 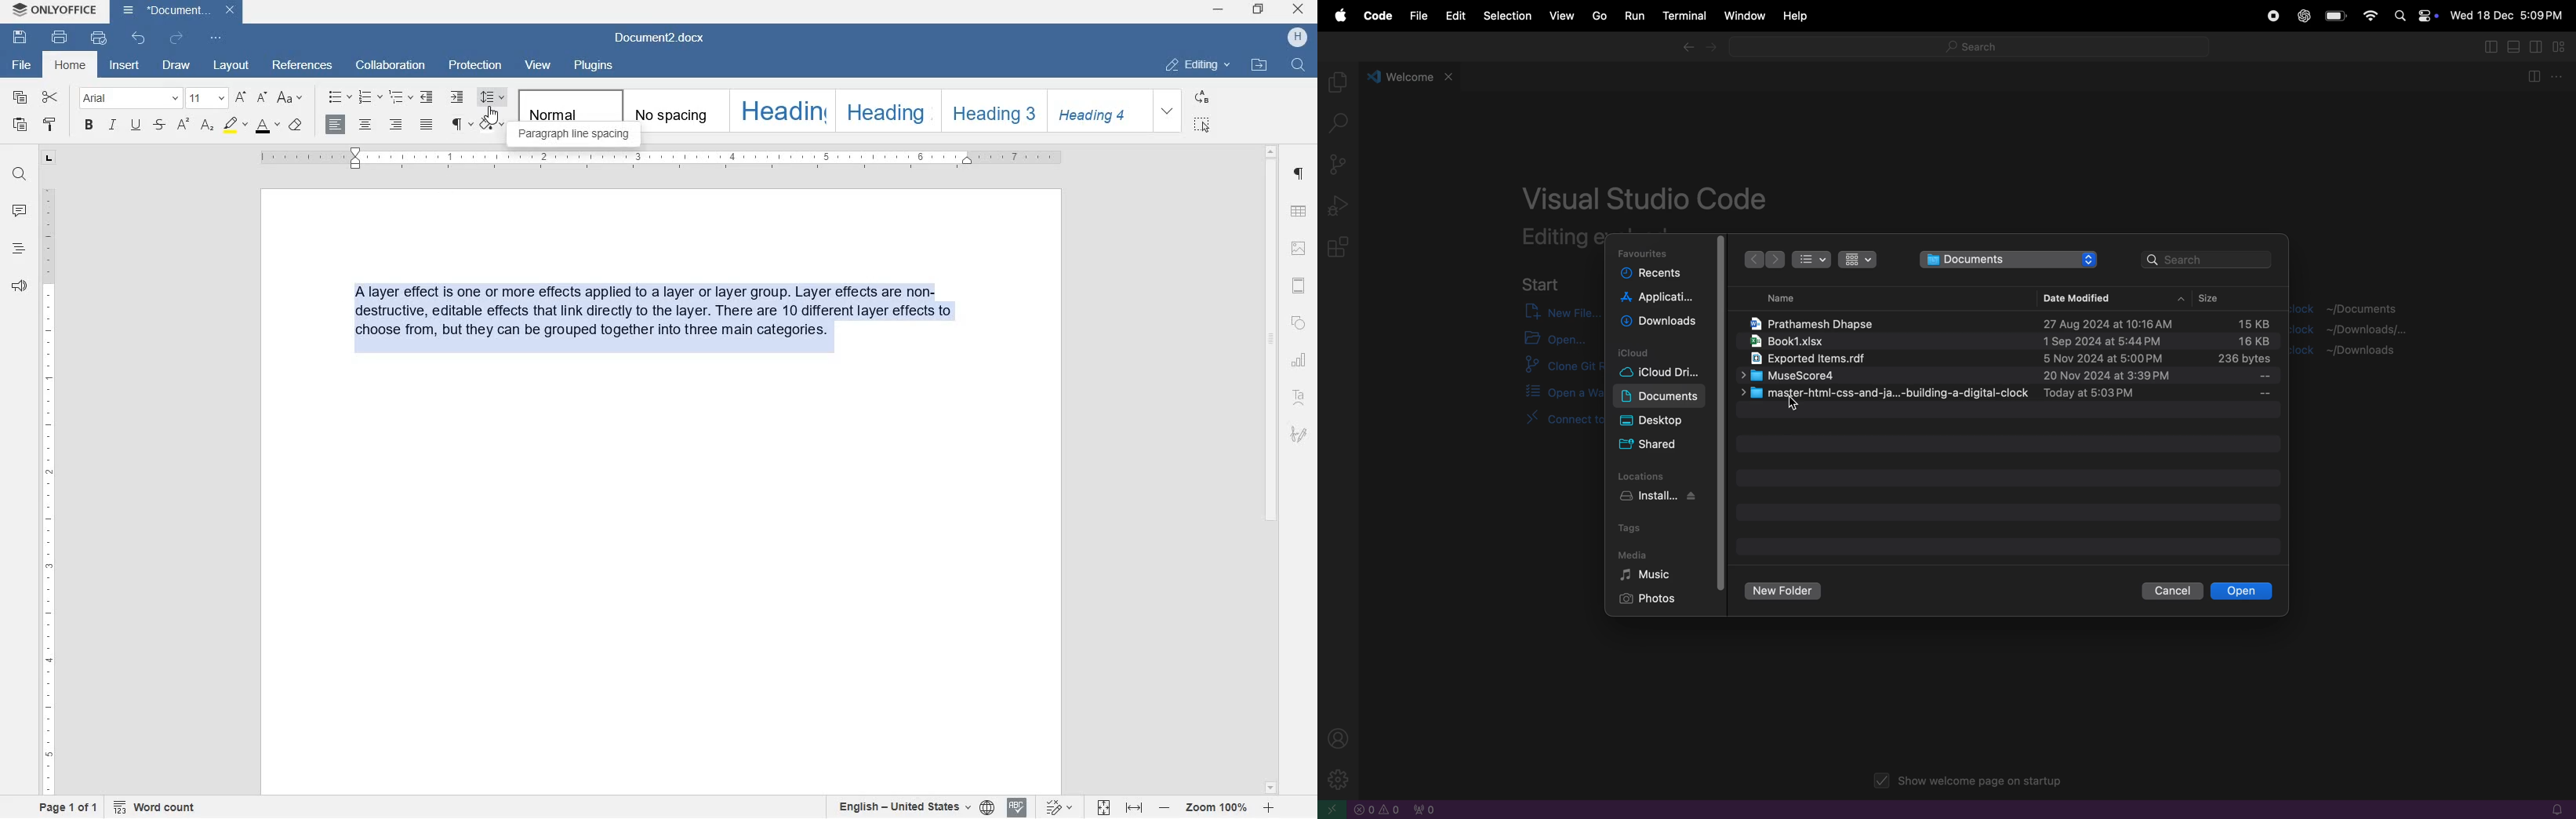 I want to click on comment, so click(x=20, y=210).